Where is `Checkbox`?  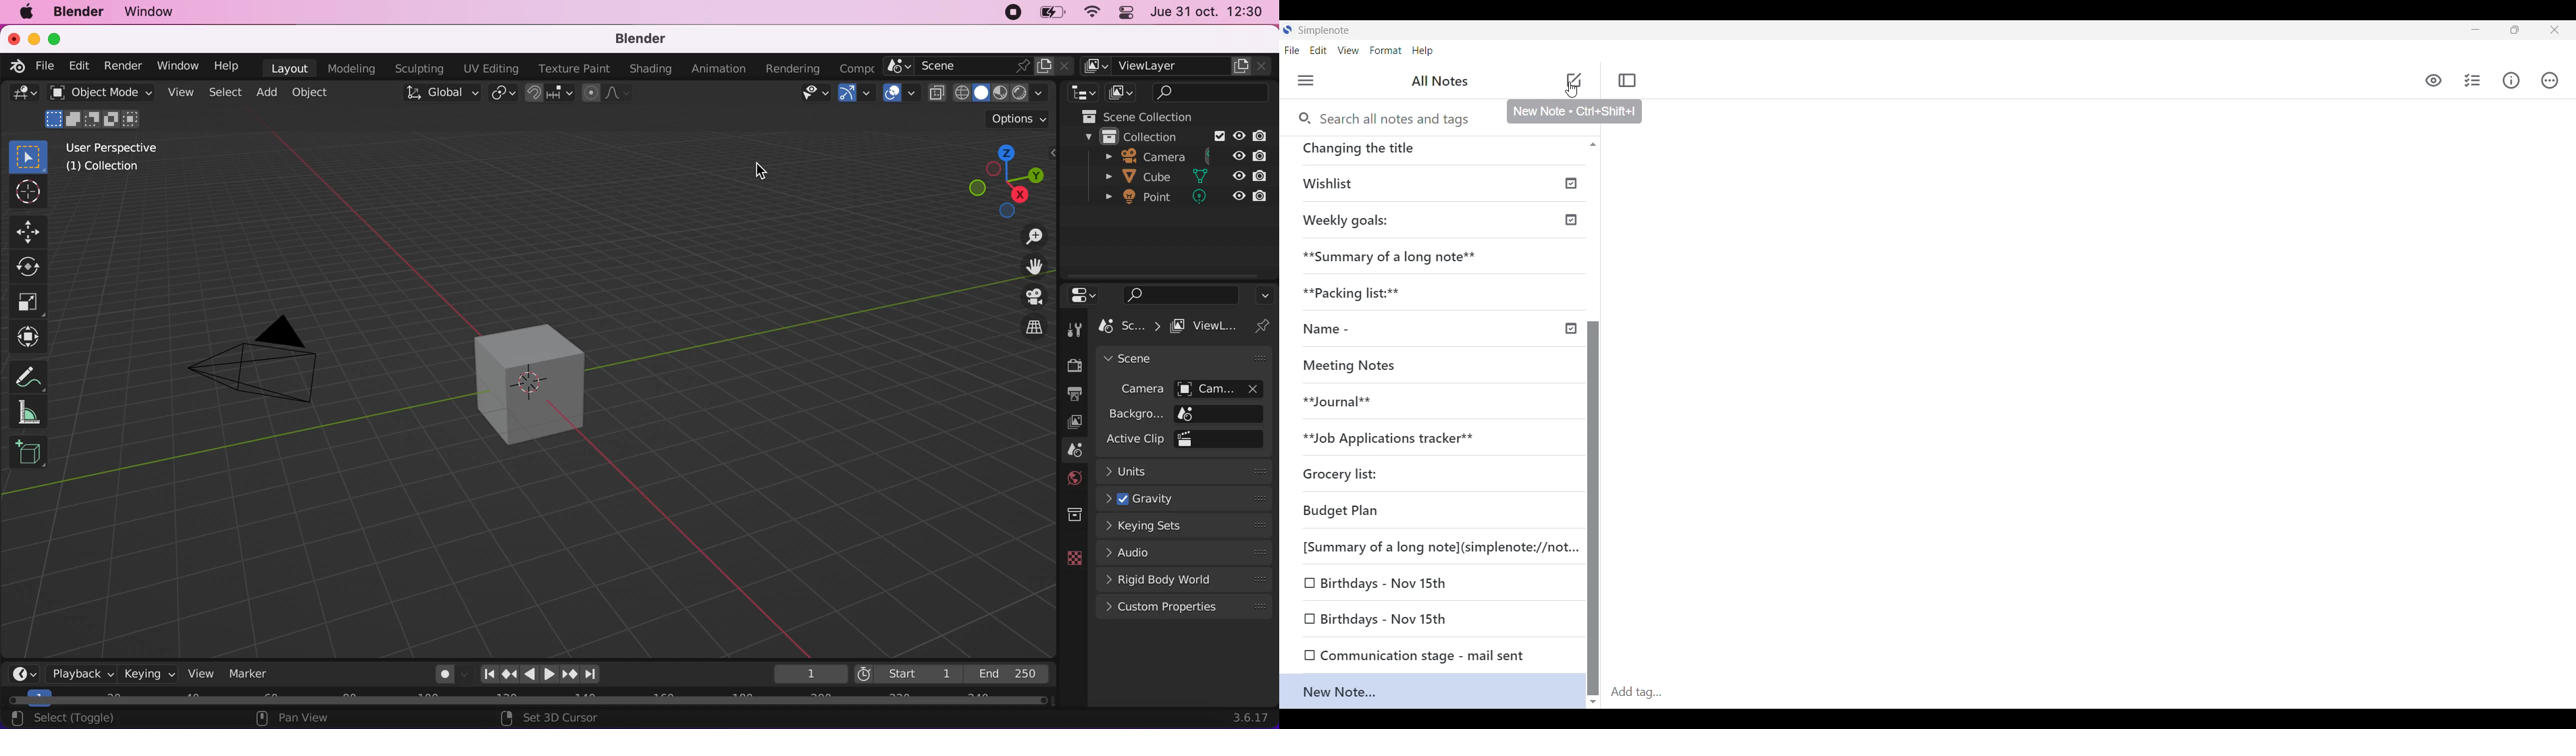
Checkbox is located at coordinates (1305, 655).